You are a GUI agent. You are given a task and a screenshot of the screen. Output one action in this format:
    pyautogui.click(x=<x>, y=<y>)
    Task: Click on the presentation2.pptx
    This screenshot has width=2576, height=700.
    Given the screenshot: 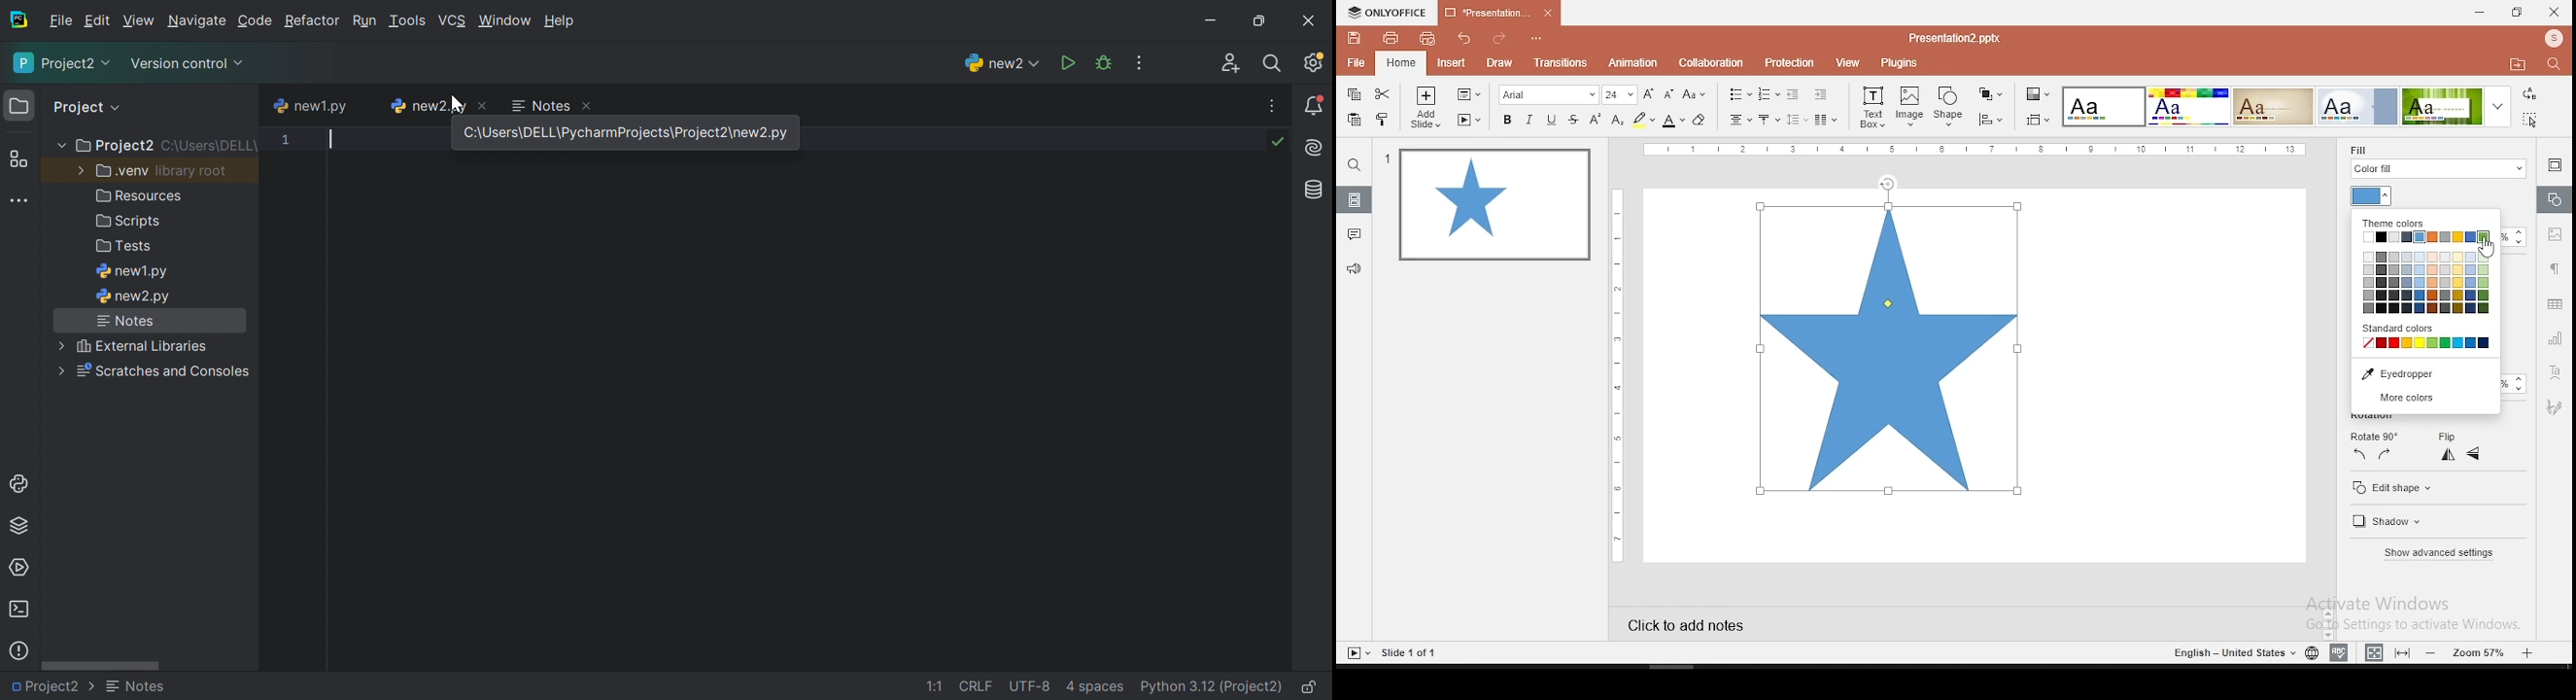 What is the action you would take?
    pyautogui.click(x=1951, y=39)
    